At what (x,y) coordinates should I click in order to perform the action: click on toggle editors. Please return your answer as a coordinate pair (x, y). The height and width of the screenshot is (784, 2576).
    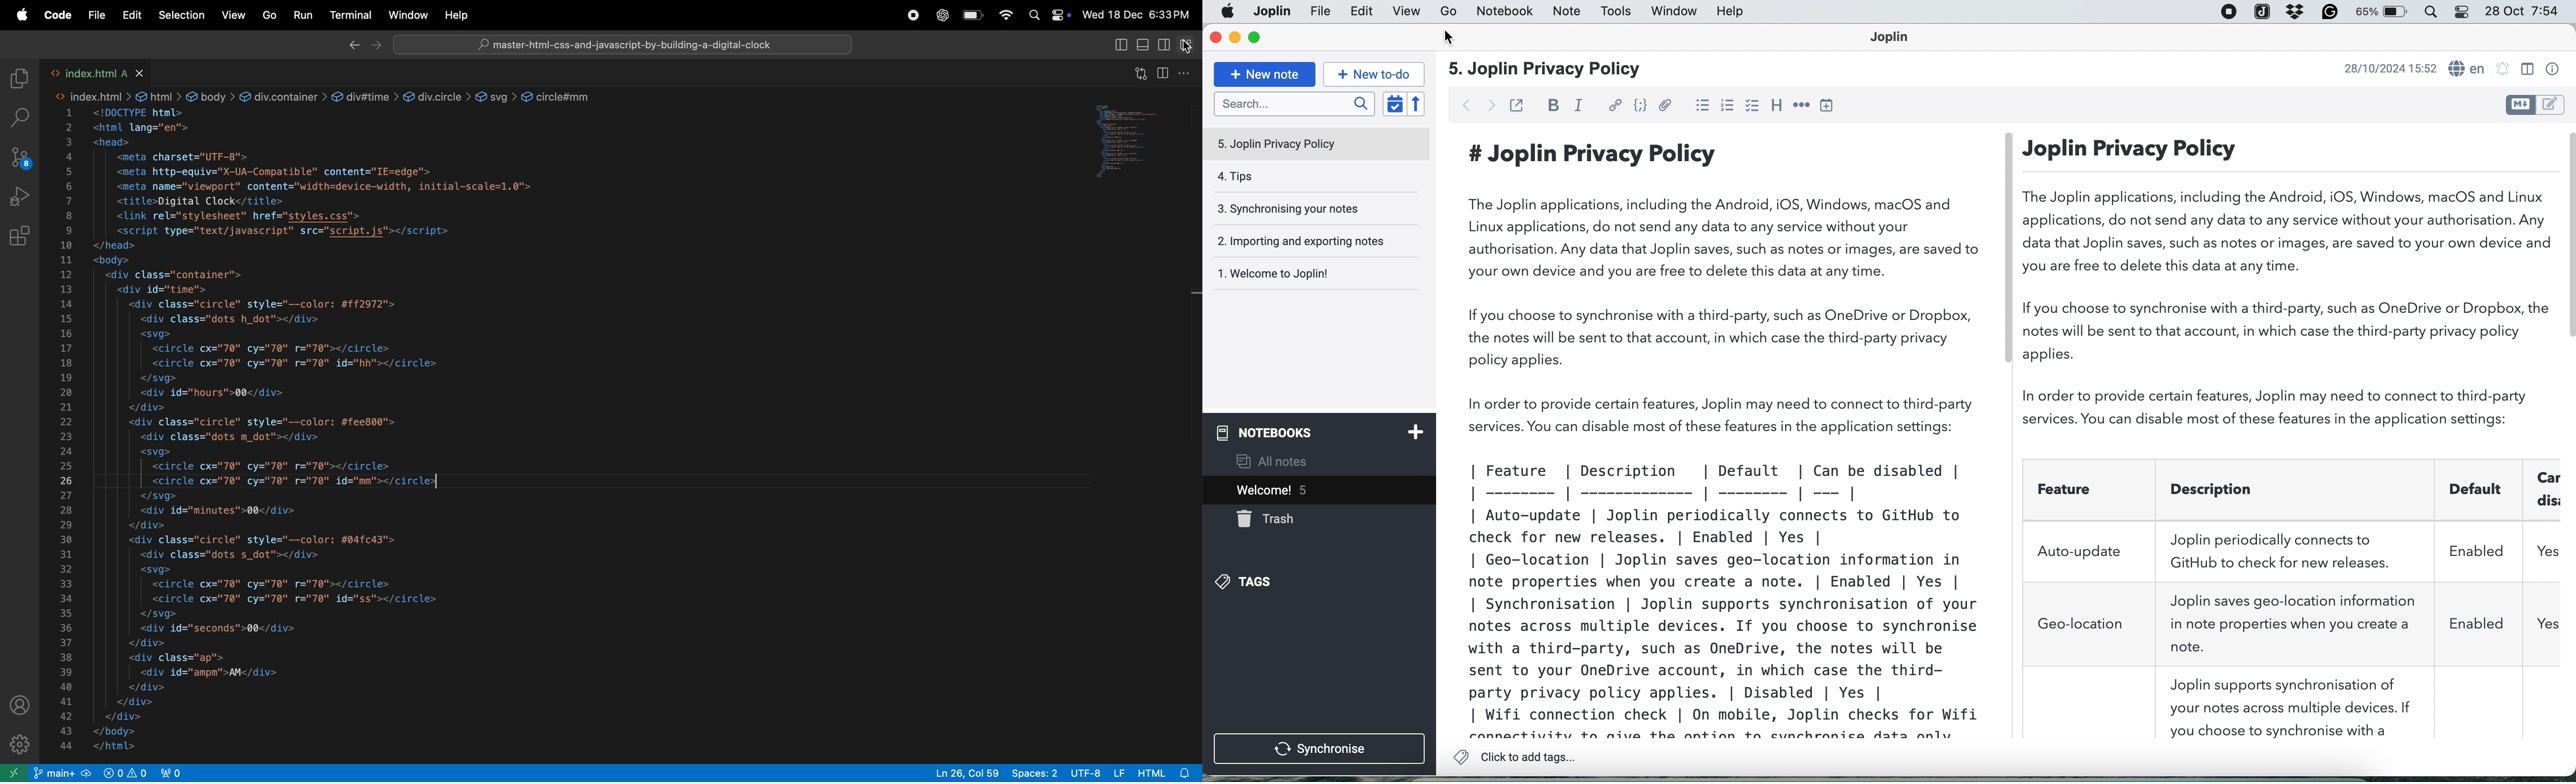
    Looking at the image, I should click on (2534, 104).